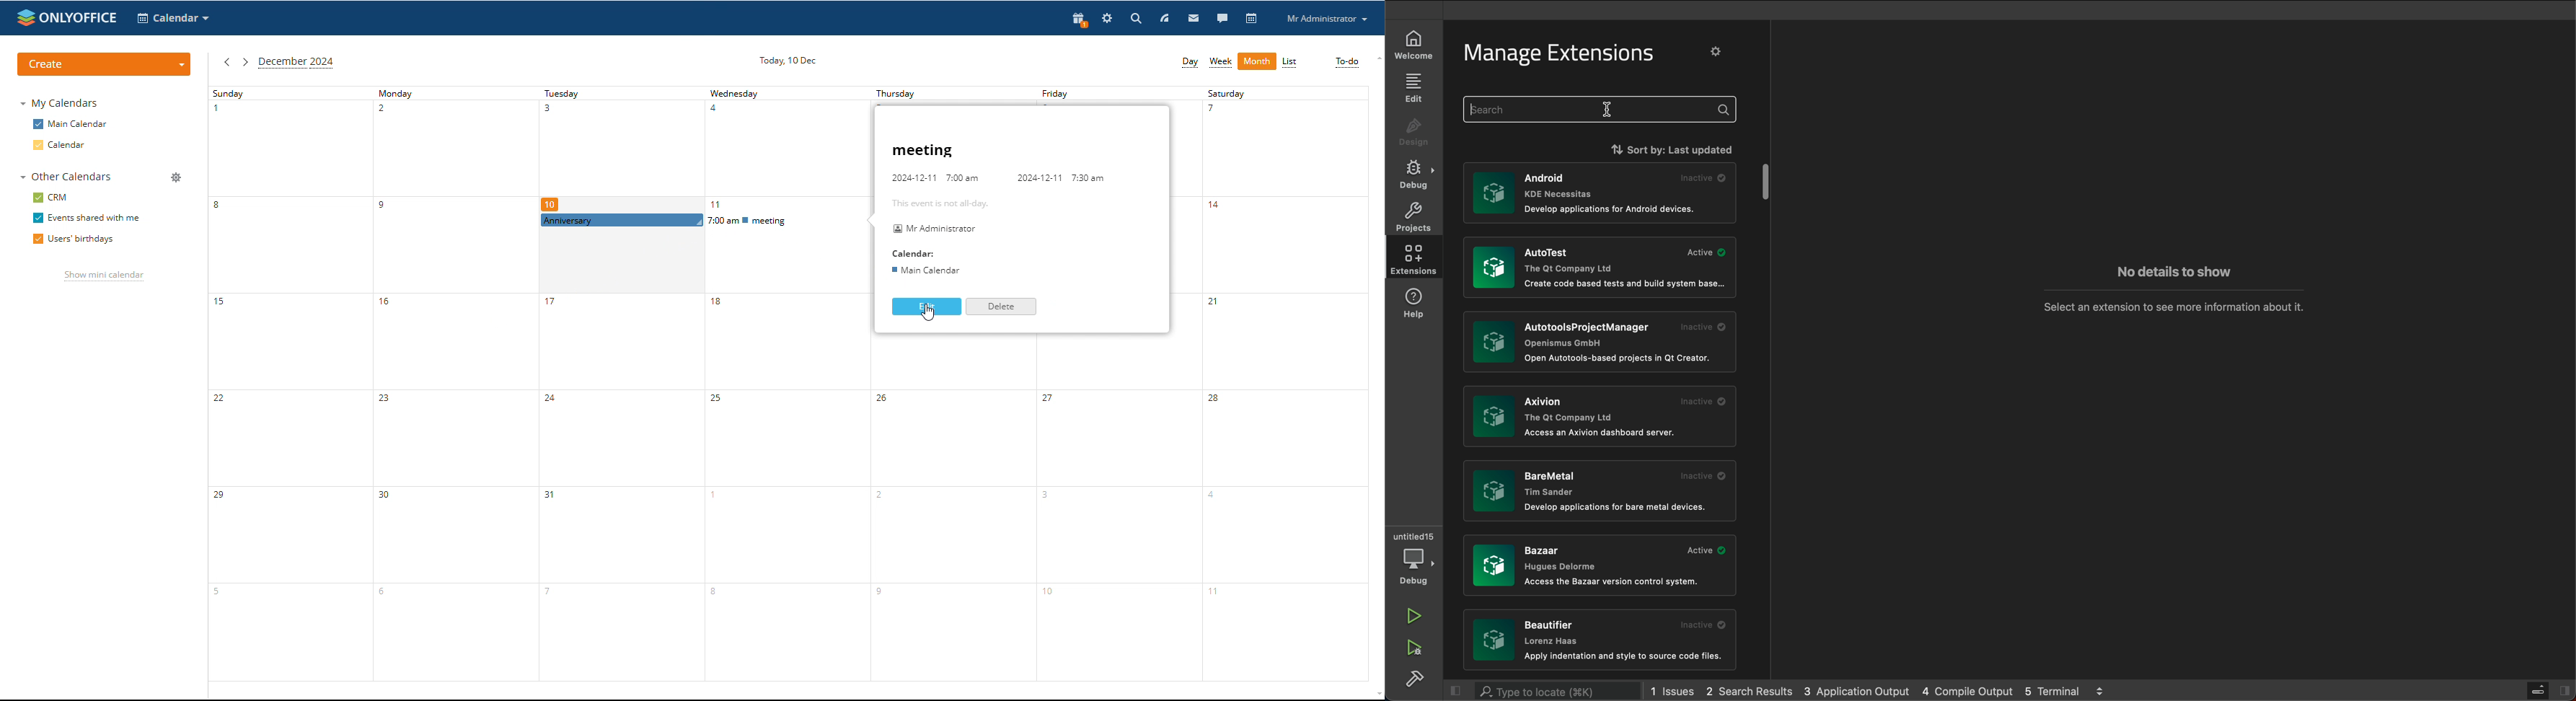  I want to click on present, so click(1080, 19).